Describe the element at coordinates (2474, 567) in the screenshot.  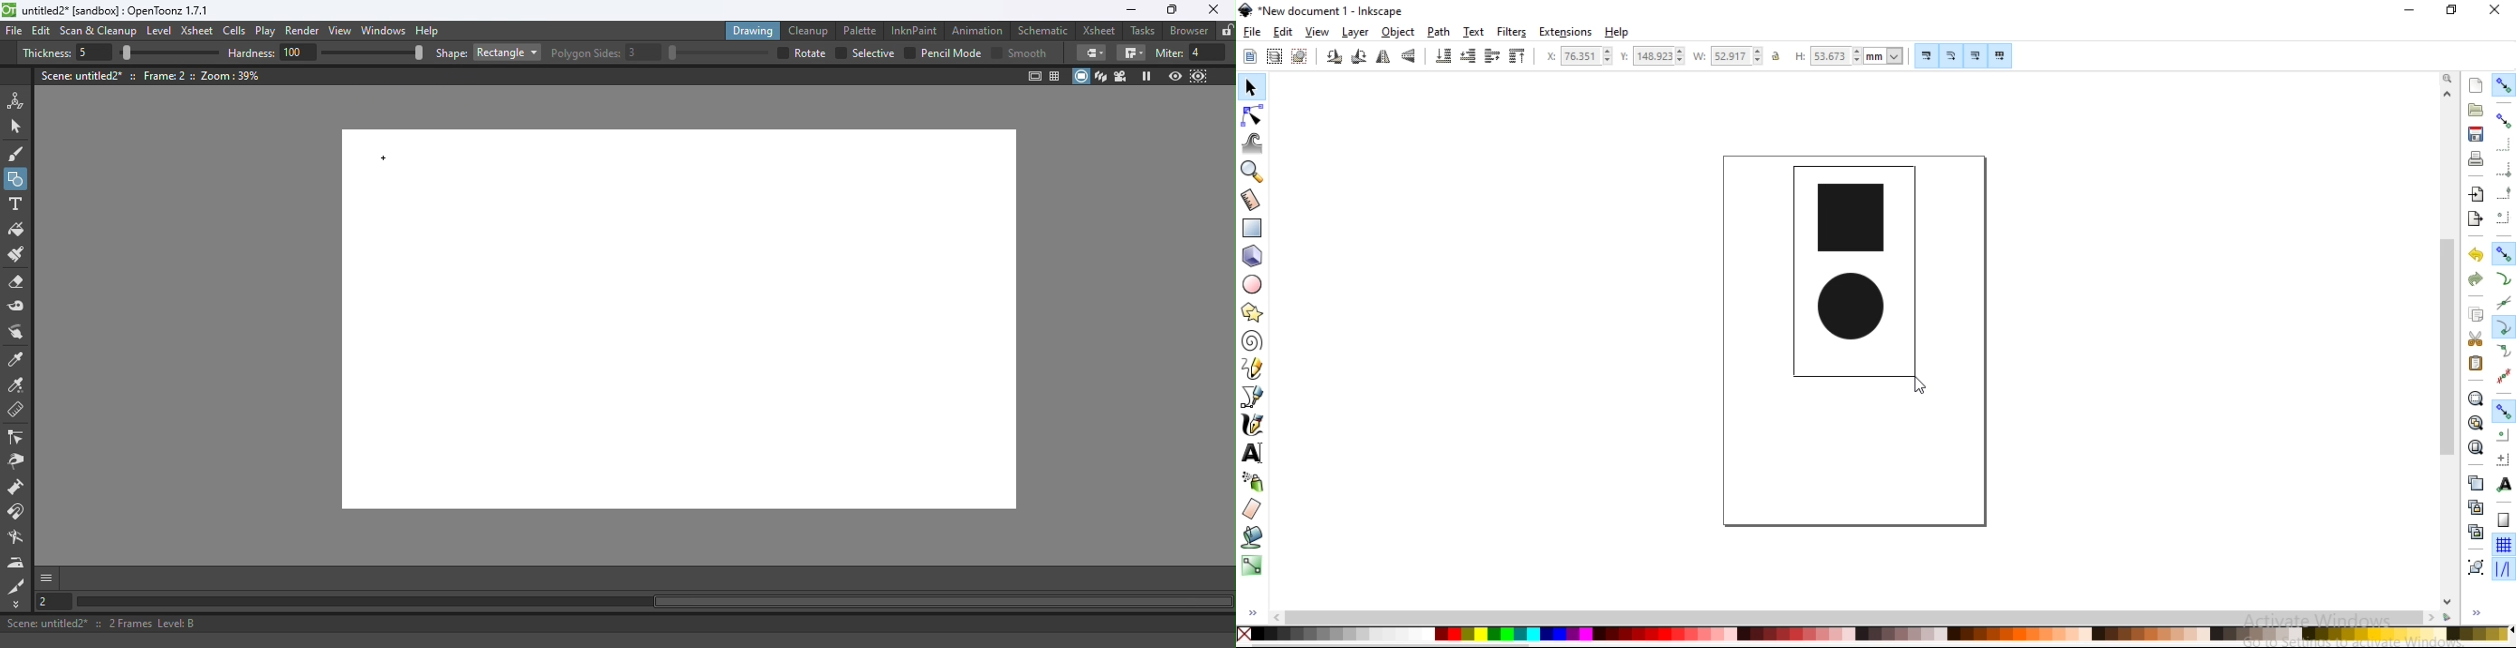
I see `group objects` at that location.